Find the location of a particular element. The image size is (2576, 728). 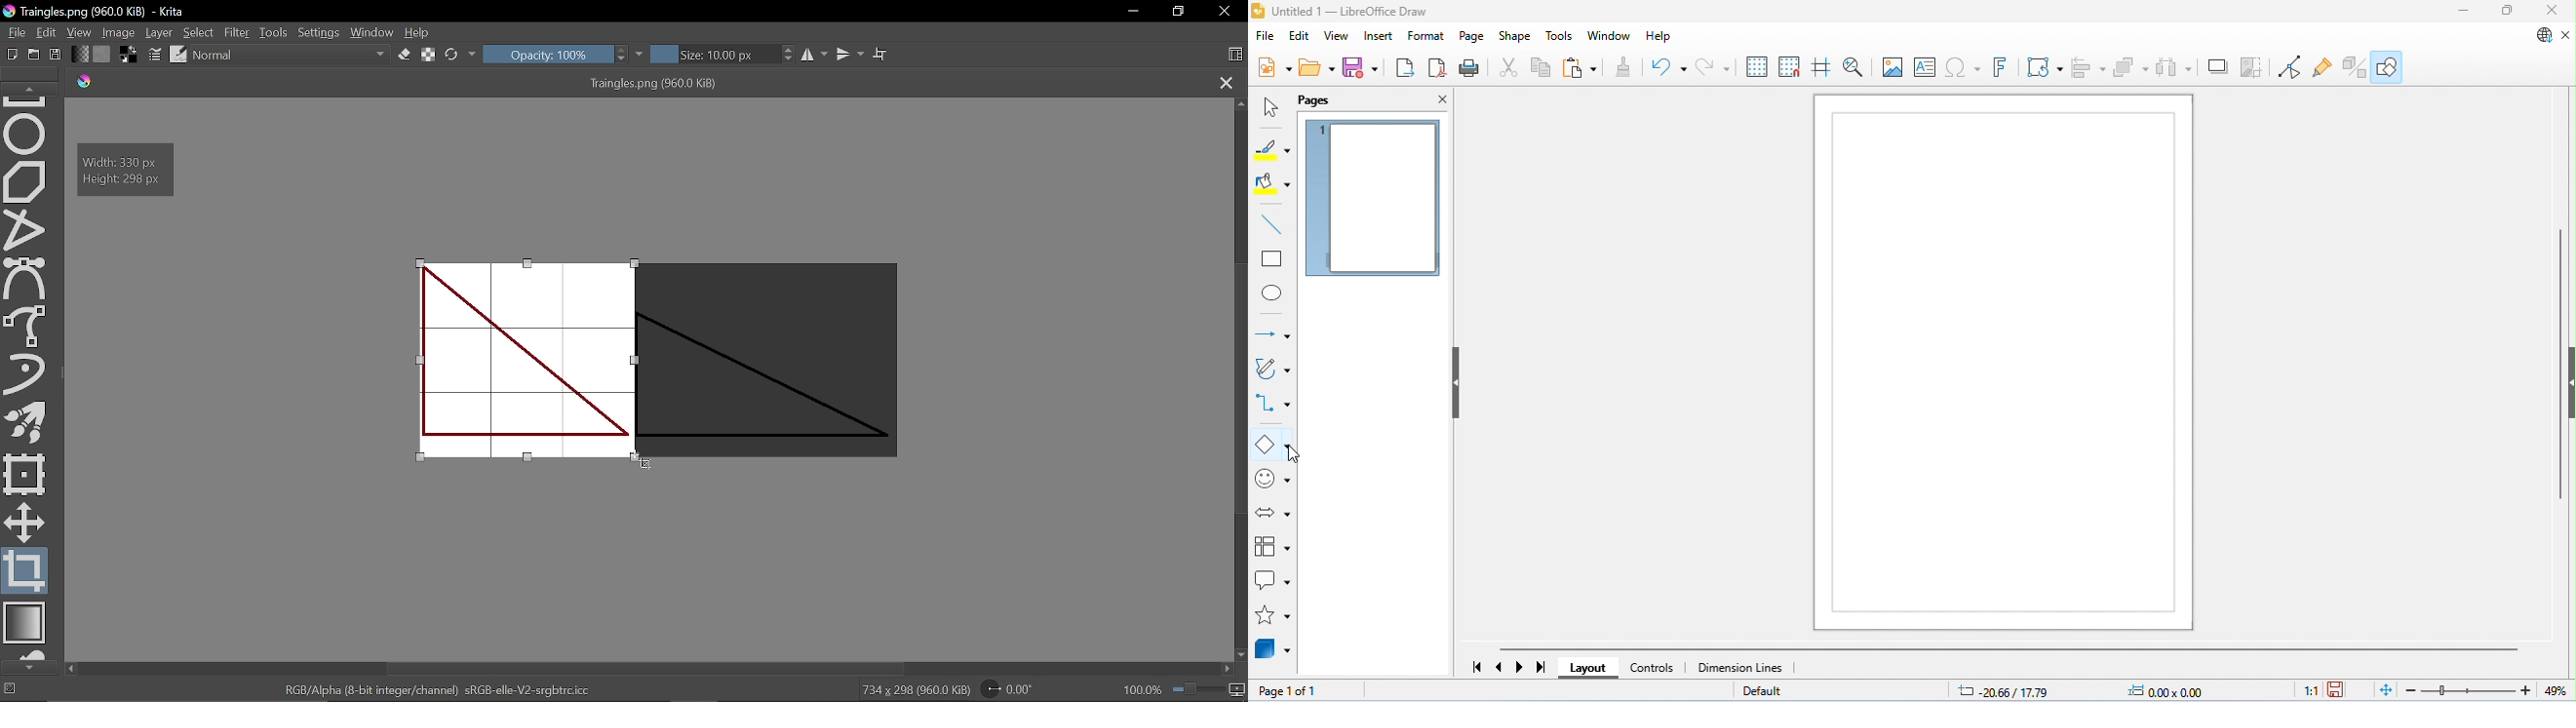

Edit brush settings is located at coordinates (156, 56).